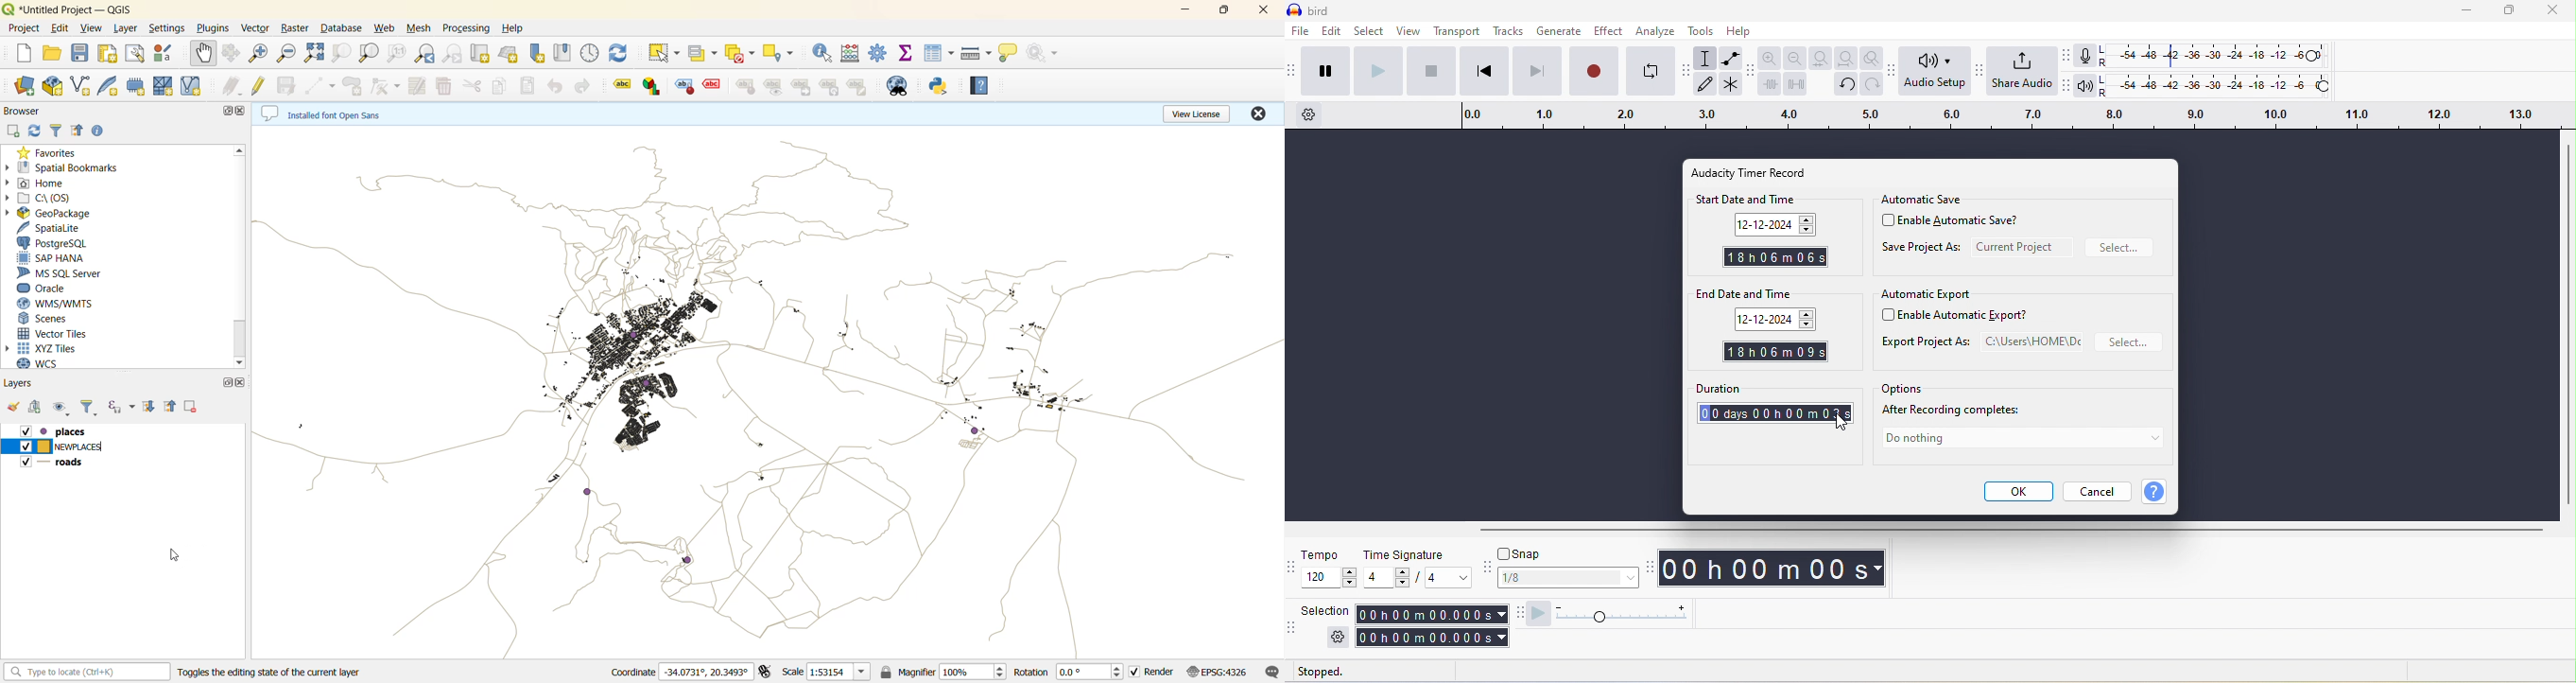 The image size is (2576, 700). What do you see at coordinates (744, 86) in the screenshot?
I see `style` at bounding box center [744, 86].